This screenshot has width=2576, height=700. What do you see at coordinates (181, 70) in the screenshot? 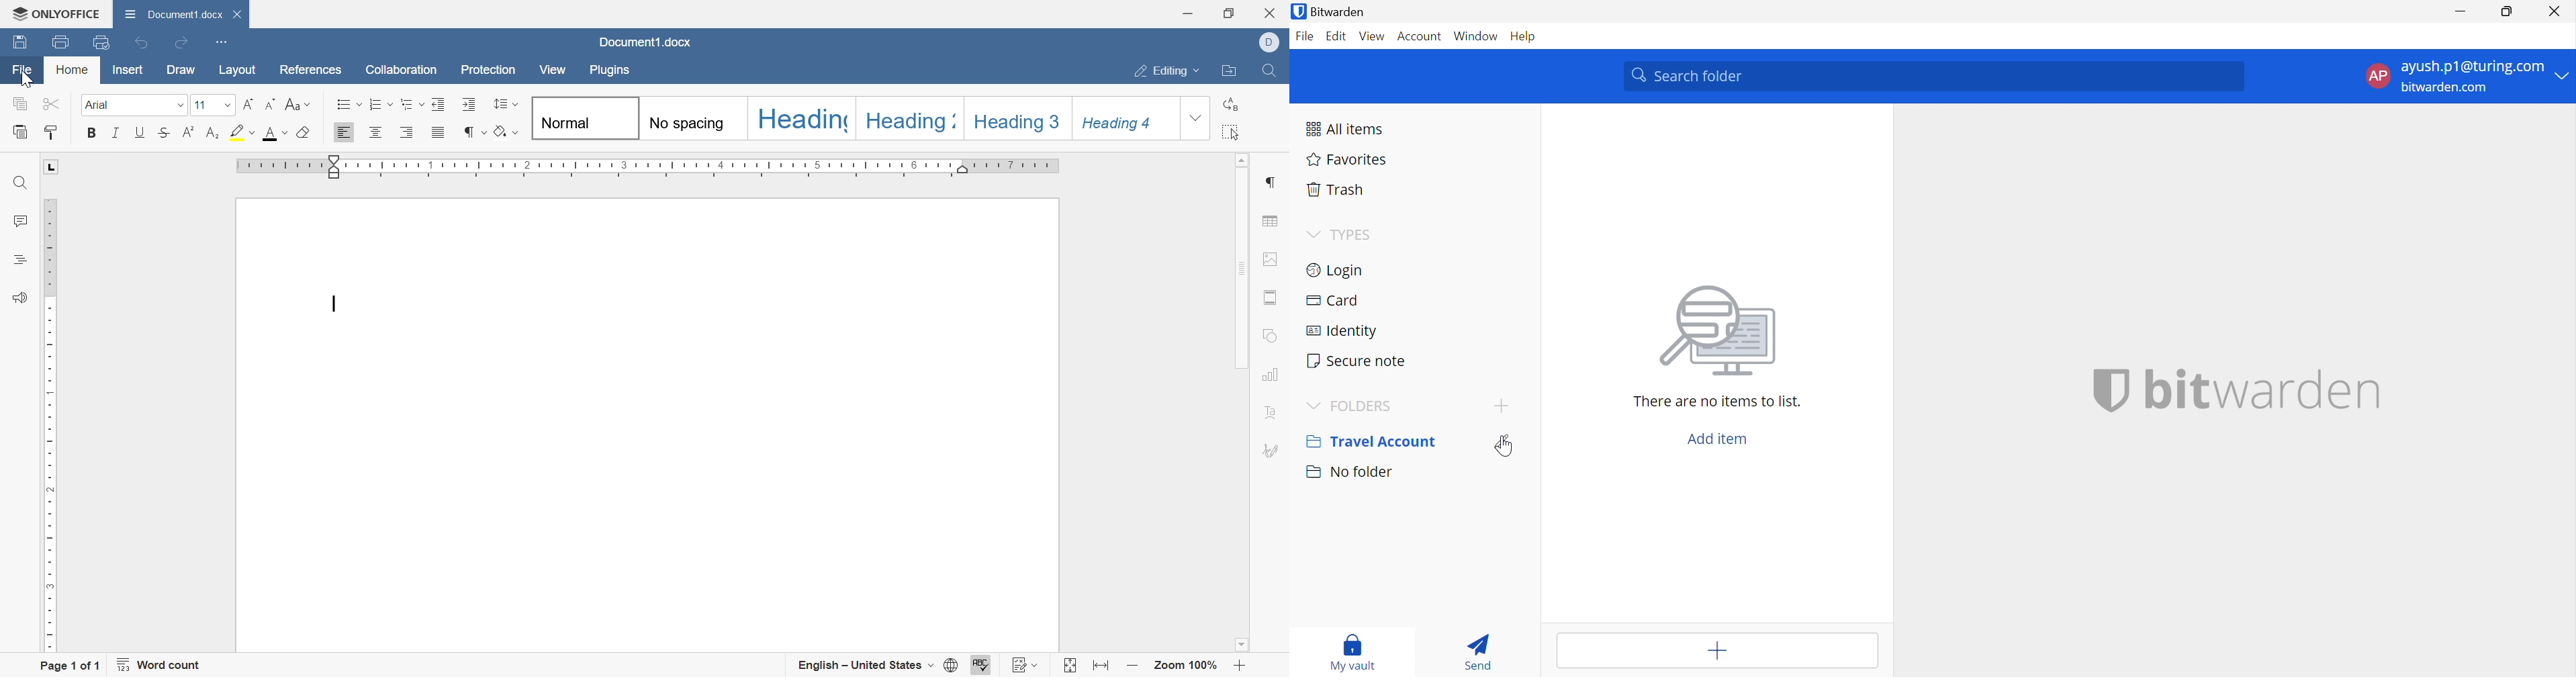
I see `draw` at bounding box center [181, 70].